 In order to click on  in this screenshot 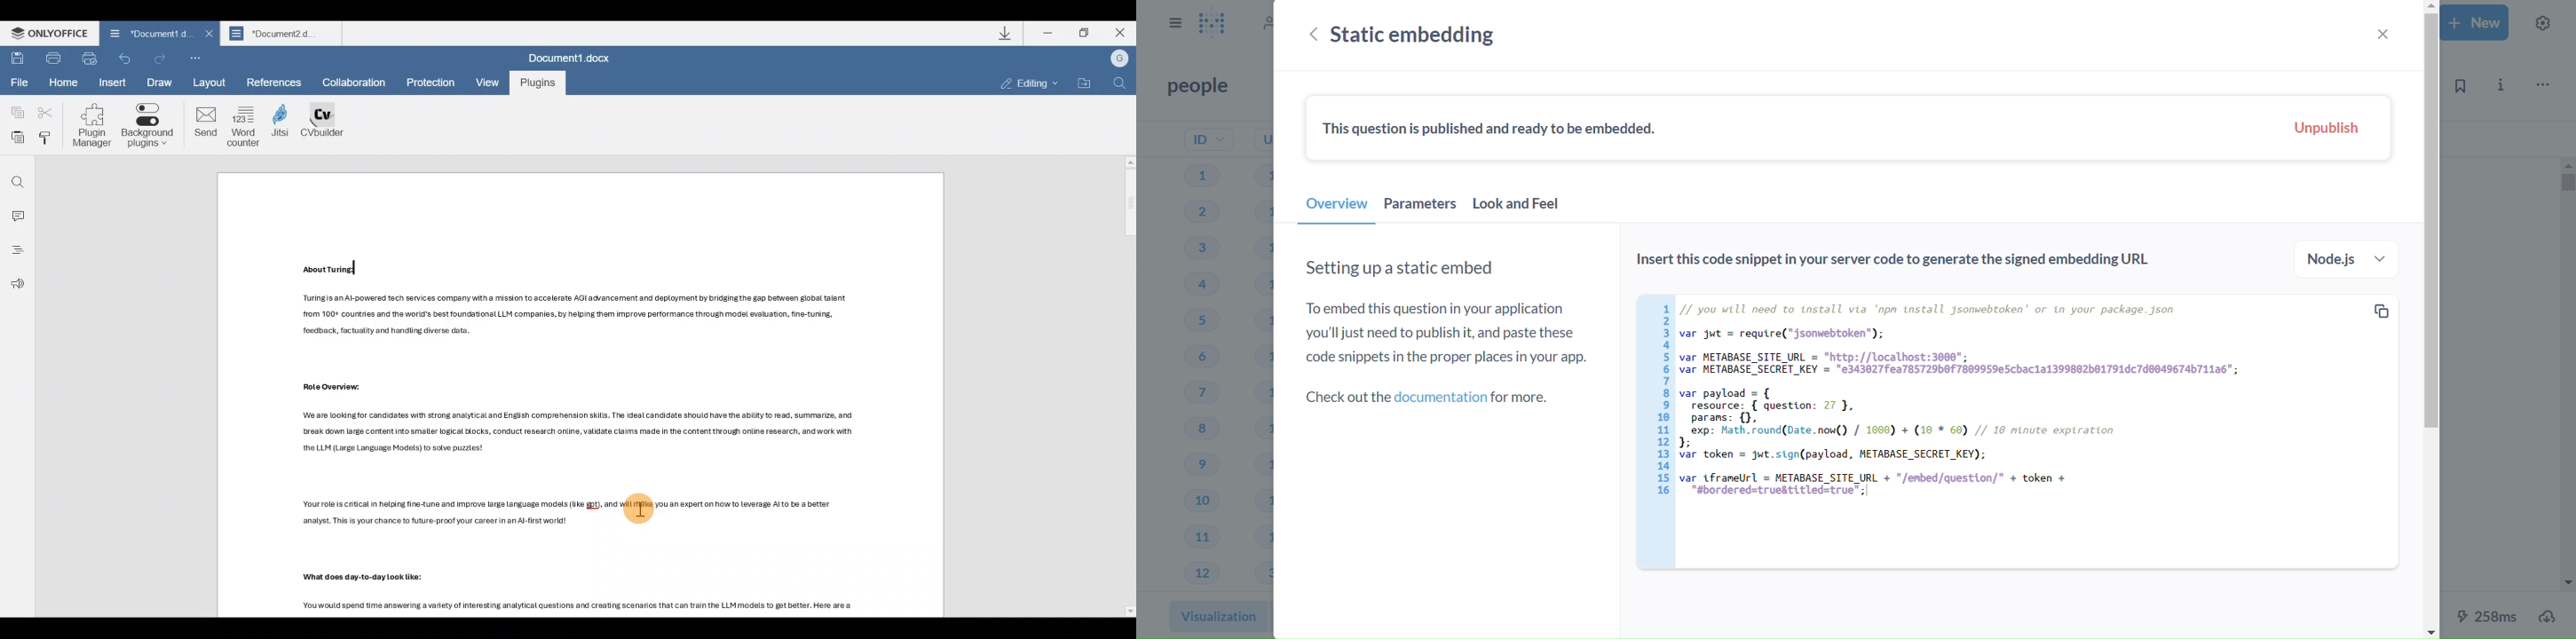, I will do `click(328, 271)`.